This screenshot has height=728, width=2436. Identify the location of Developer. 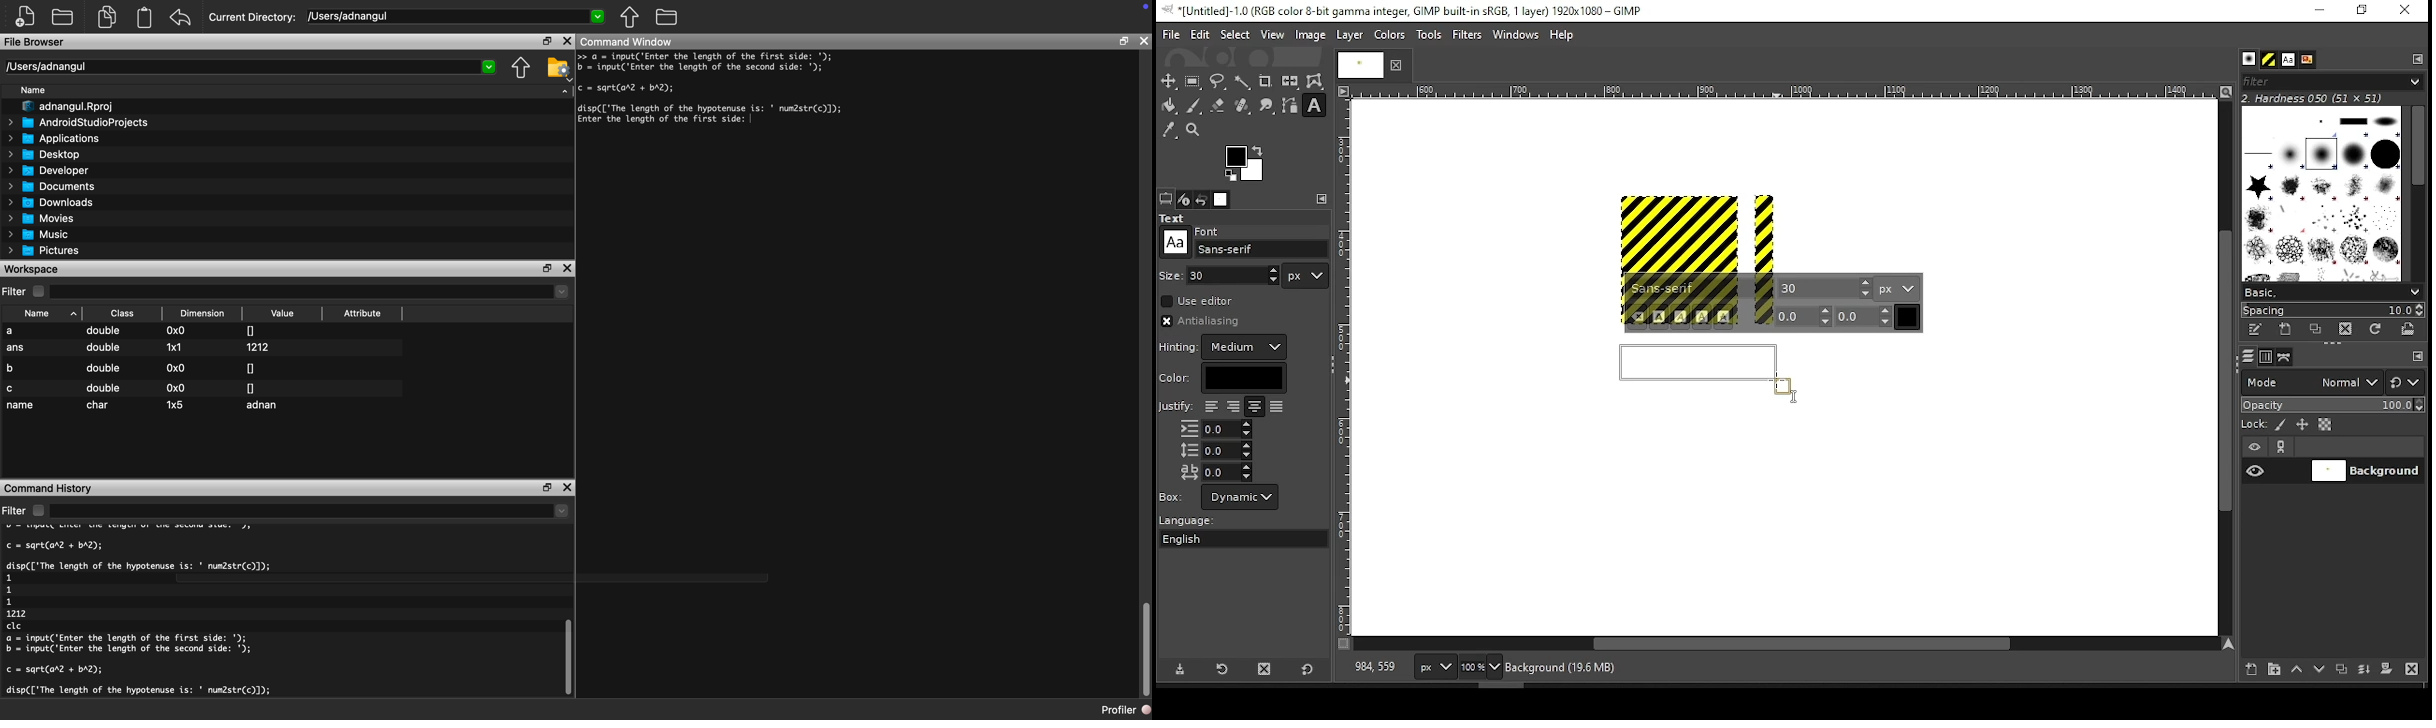
(52, 170).